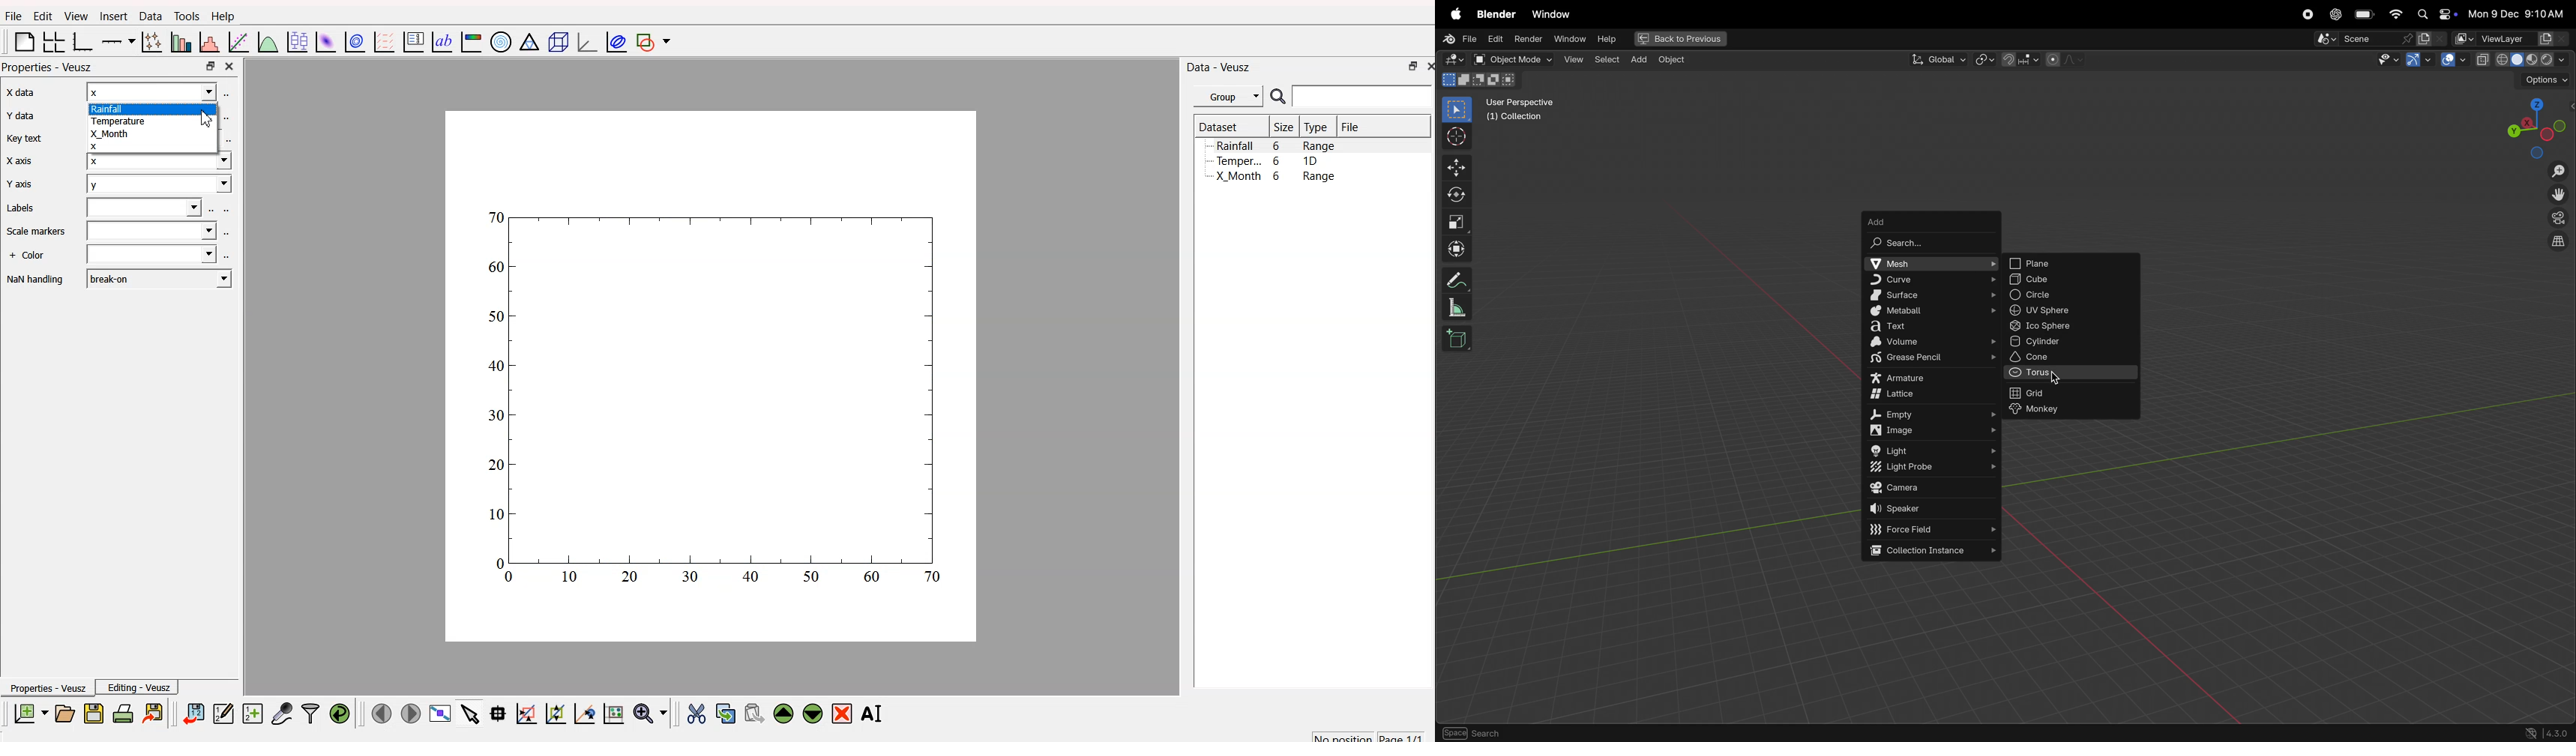  What do you see at coordinates (2546, 81) in the screenshot?
I see `options` at bounding box center [2546, 81].